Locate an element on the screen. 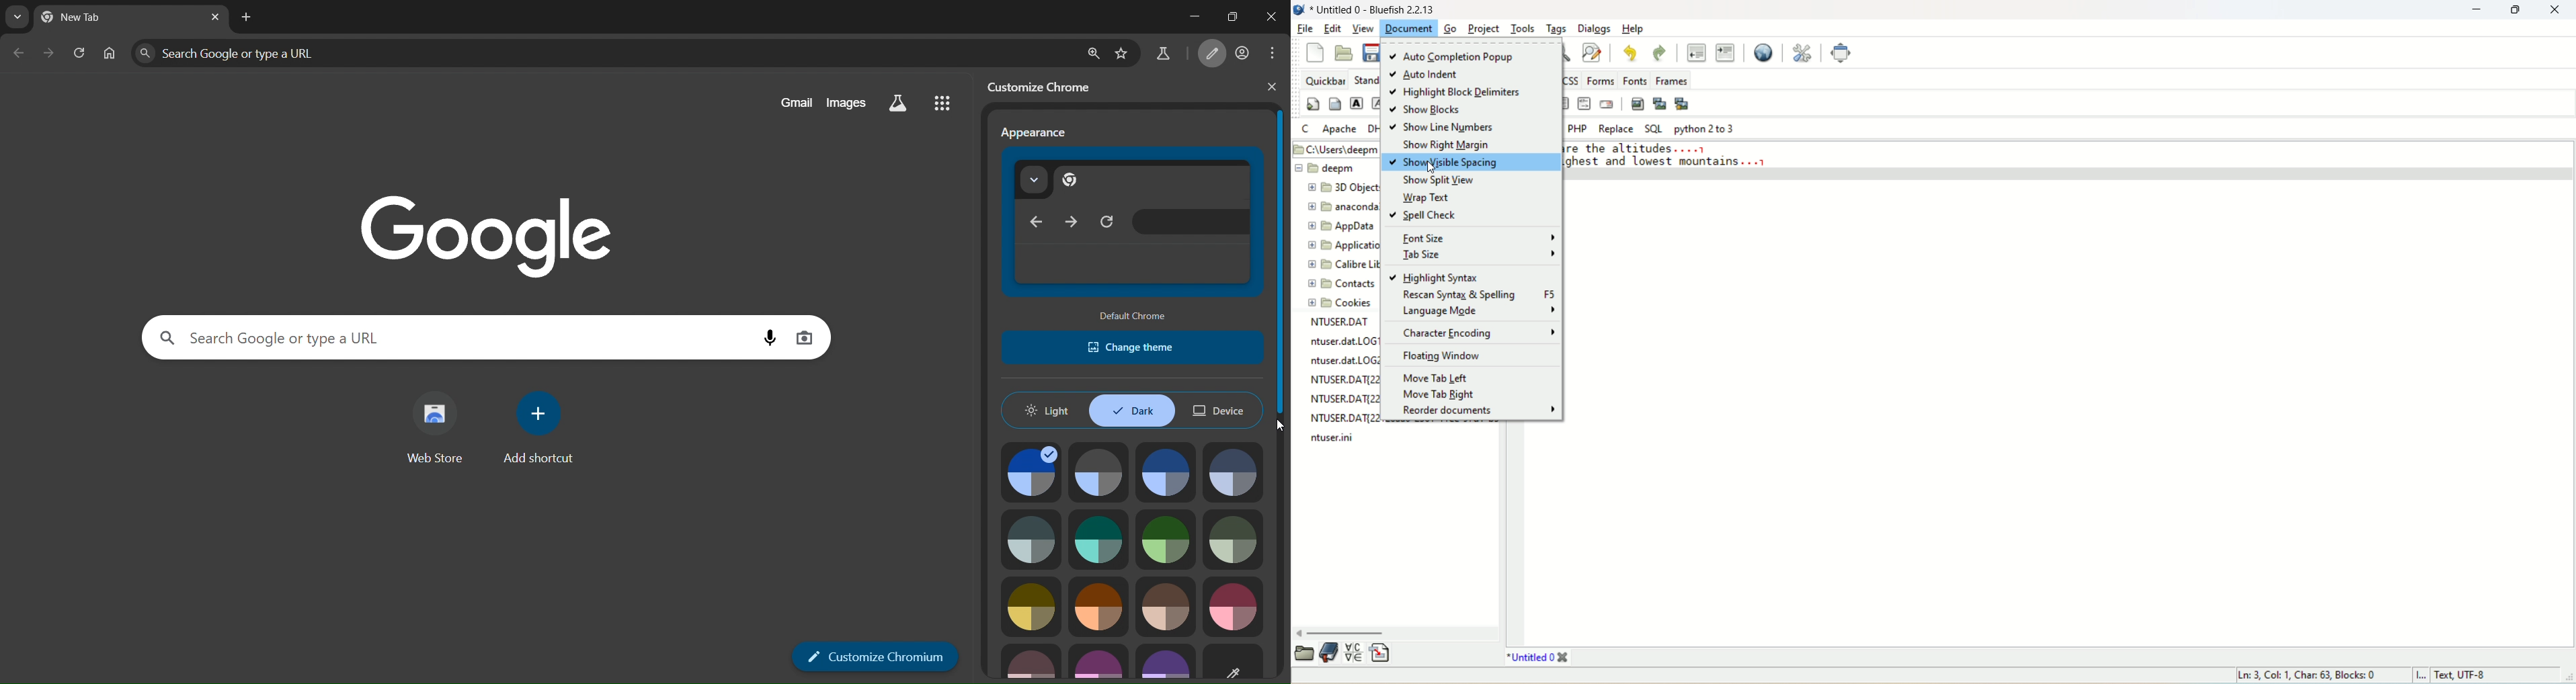 The height and width of the screenshot is (700, 2576). insert image is located at coordinates (1637, 104).